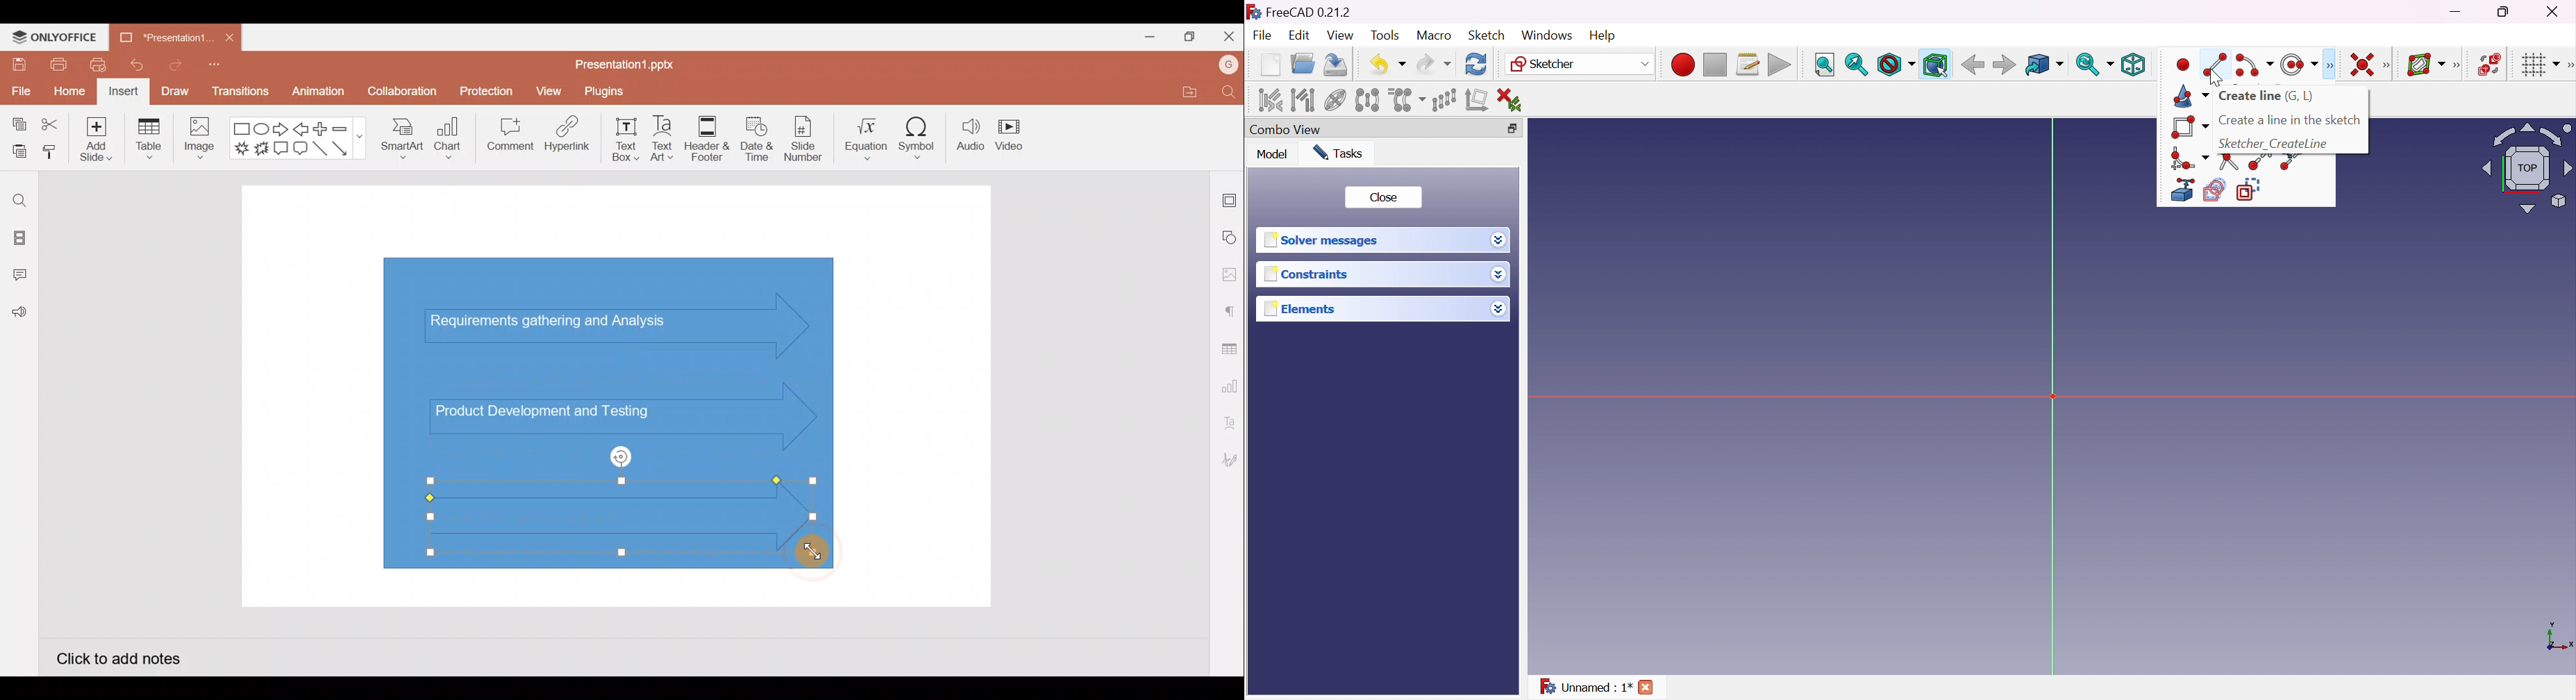 The image size is (2576, 700). Describe the element at coordinates (2330, 65) in the screenshot. I see `[Sketcher geometrics]` at that location.